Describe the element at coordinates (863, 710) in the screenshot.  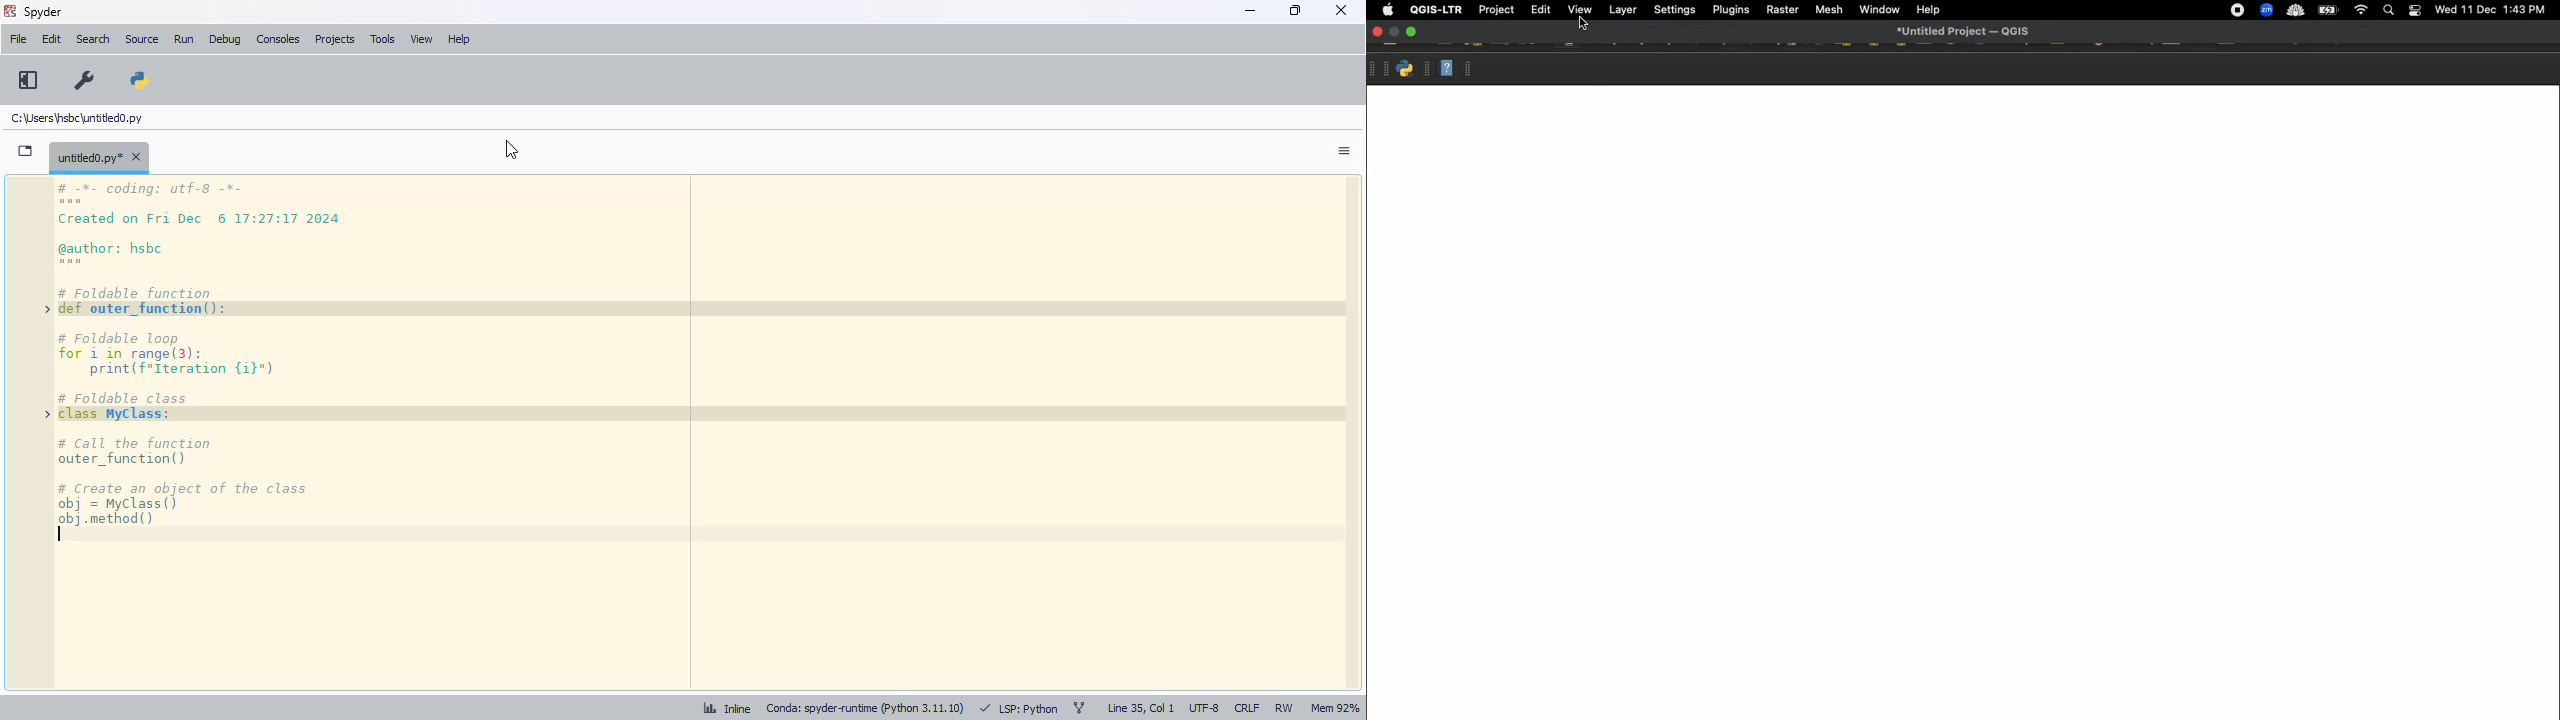
I see `conda: spyder-runtime (python 3. 11. 10)` at that location.